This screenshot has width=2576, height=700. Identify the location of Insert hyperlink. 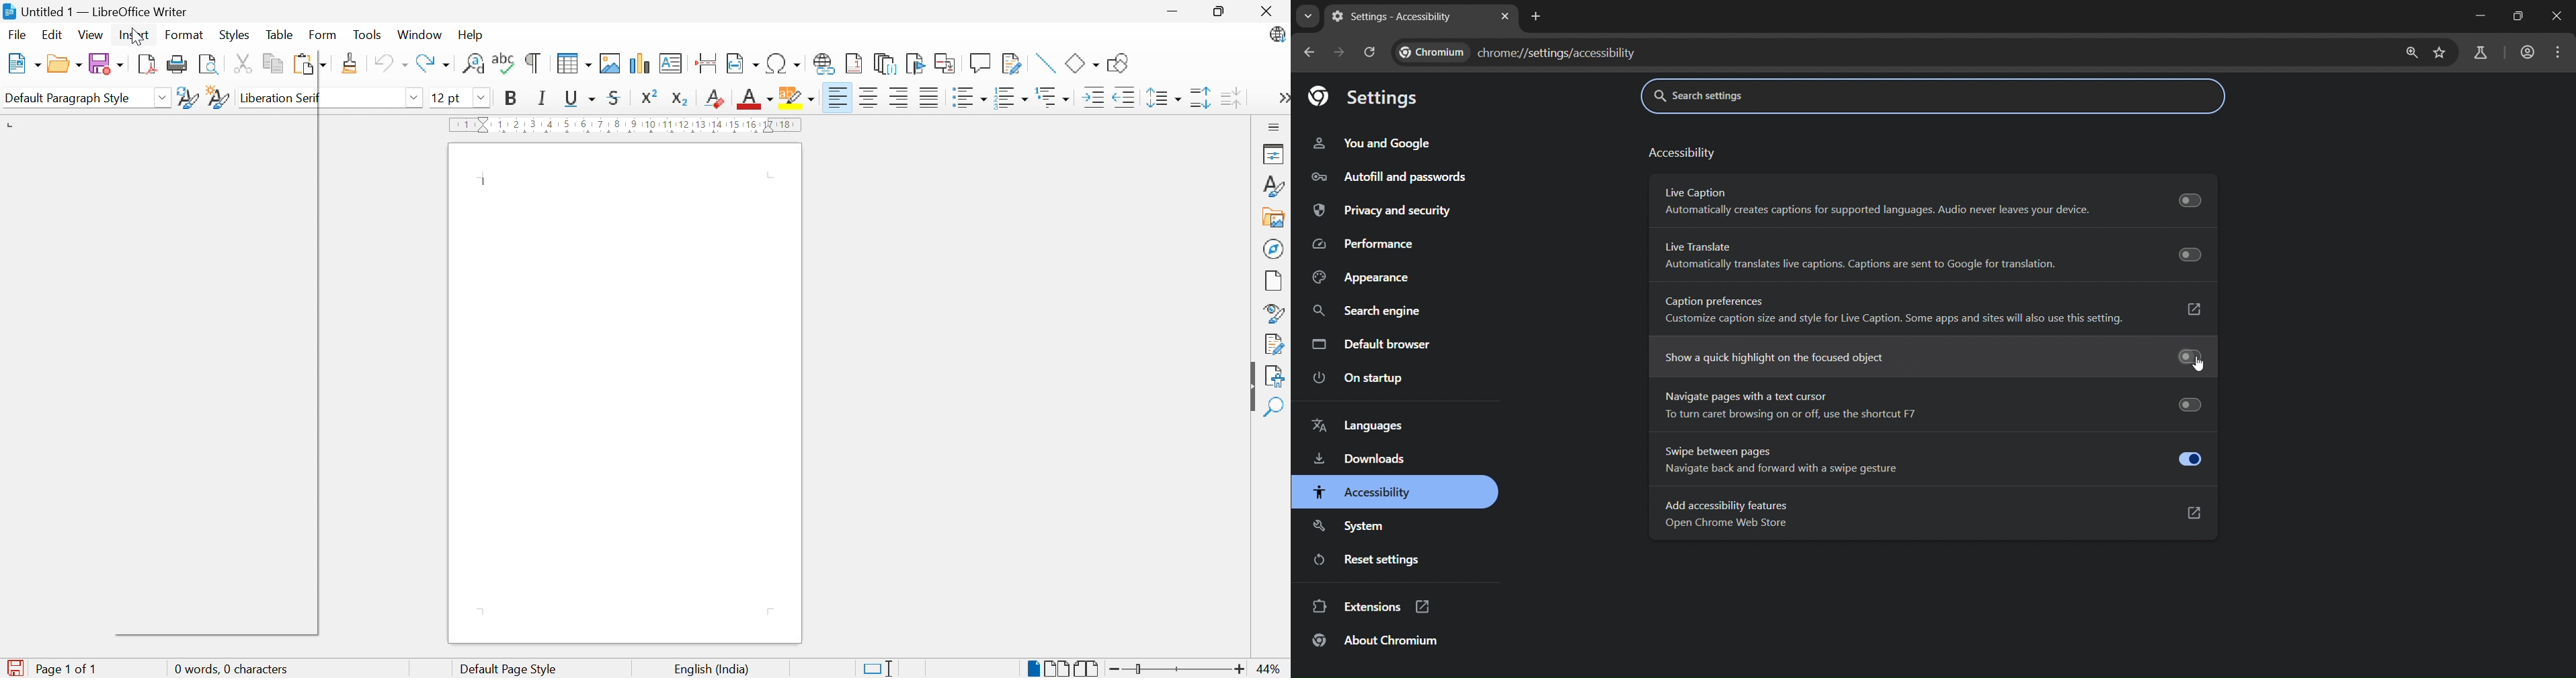
(823, 64).